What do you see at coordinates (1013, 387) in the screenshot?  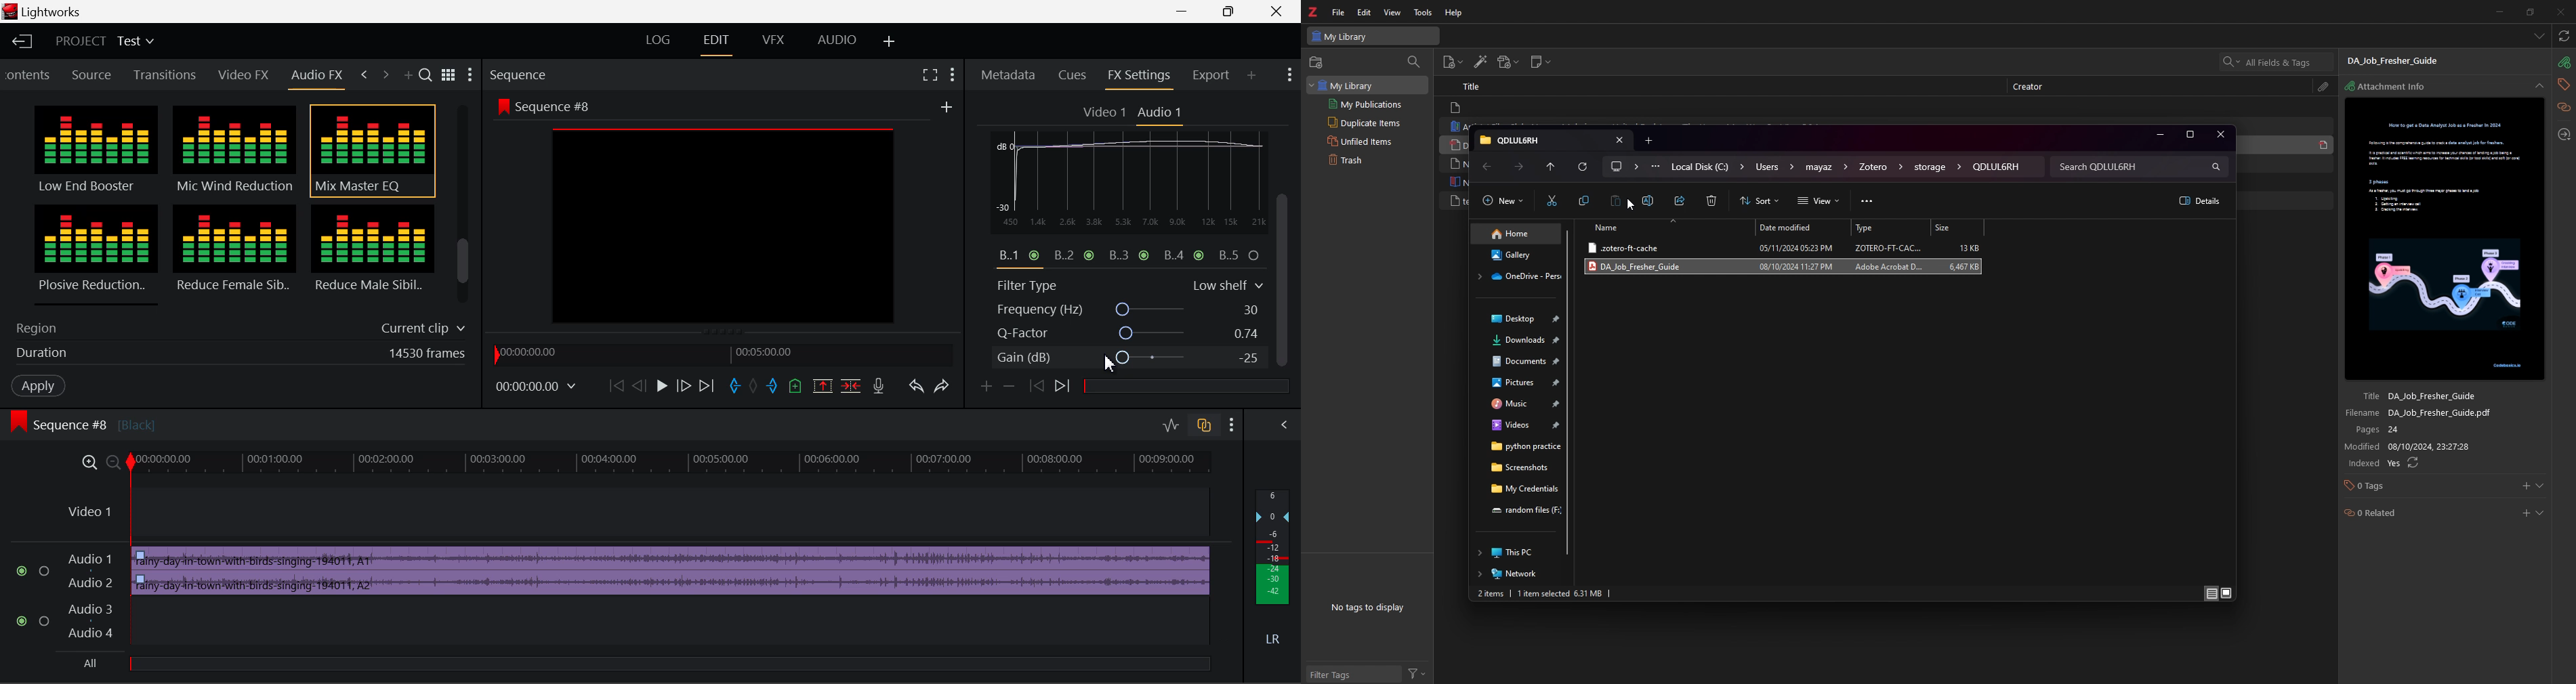 I see `remove keyframe` at bounding box center [1013, 387].